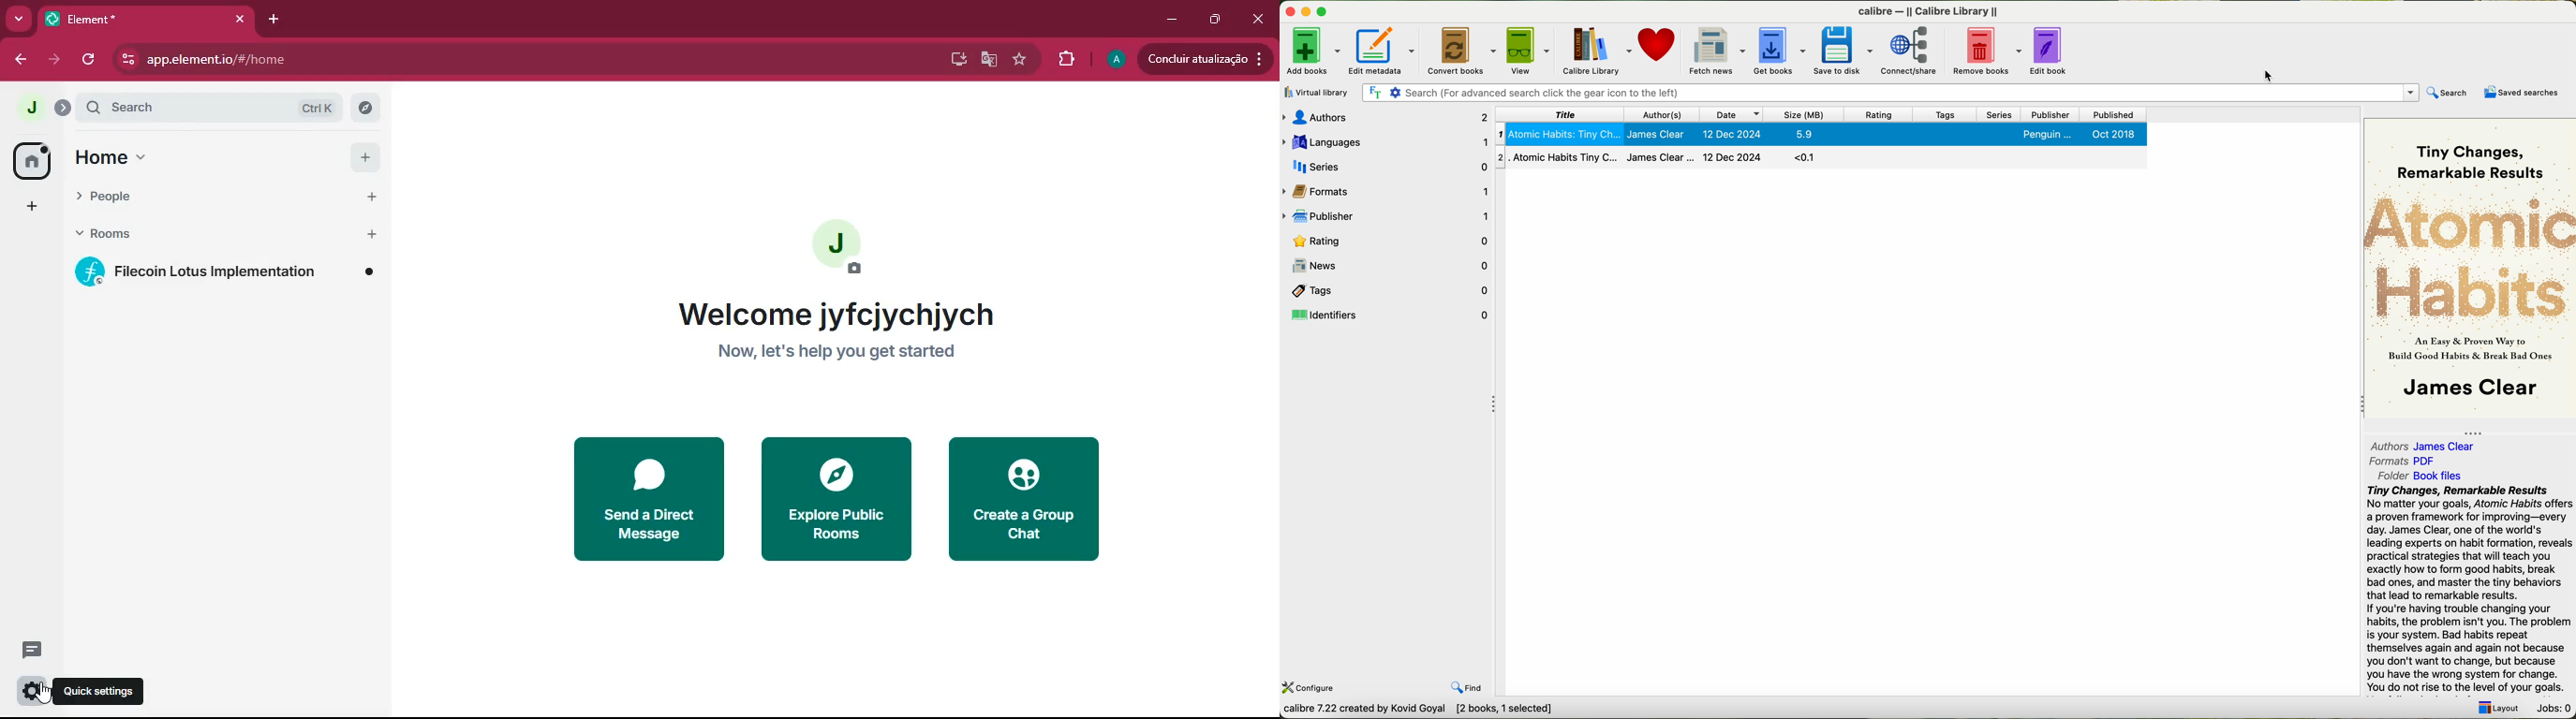  I want to click on authors, so click(2425, 446).